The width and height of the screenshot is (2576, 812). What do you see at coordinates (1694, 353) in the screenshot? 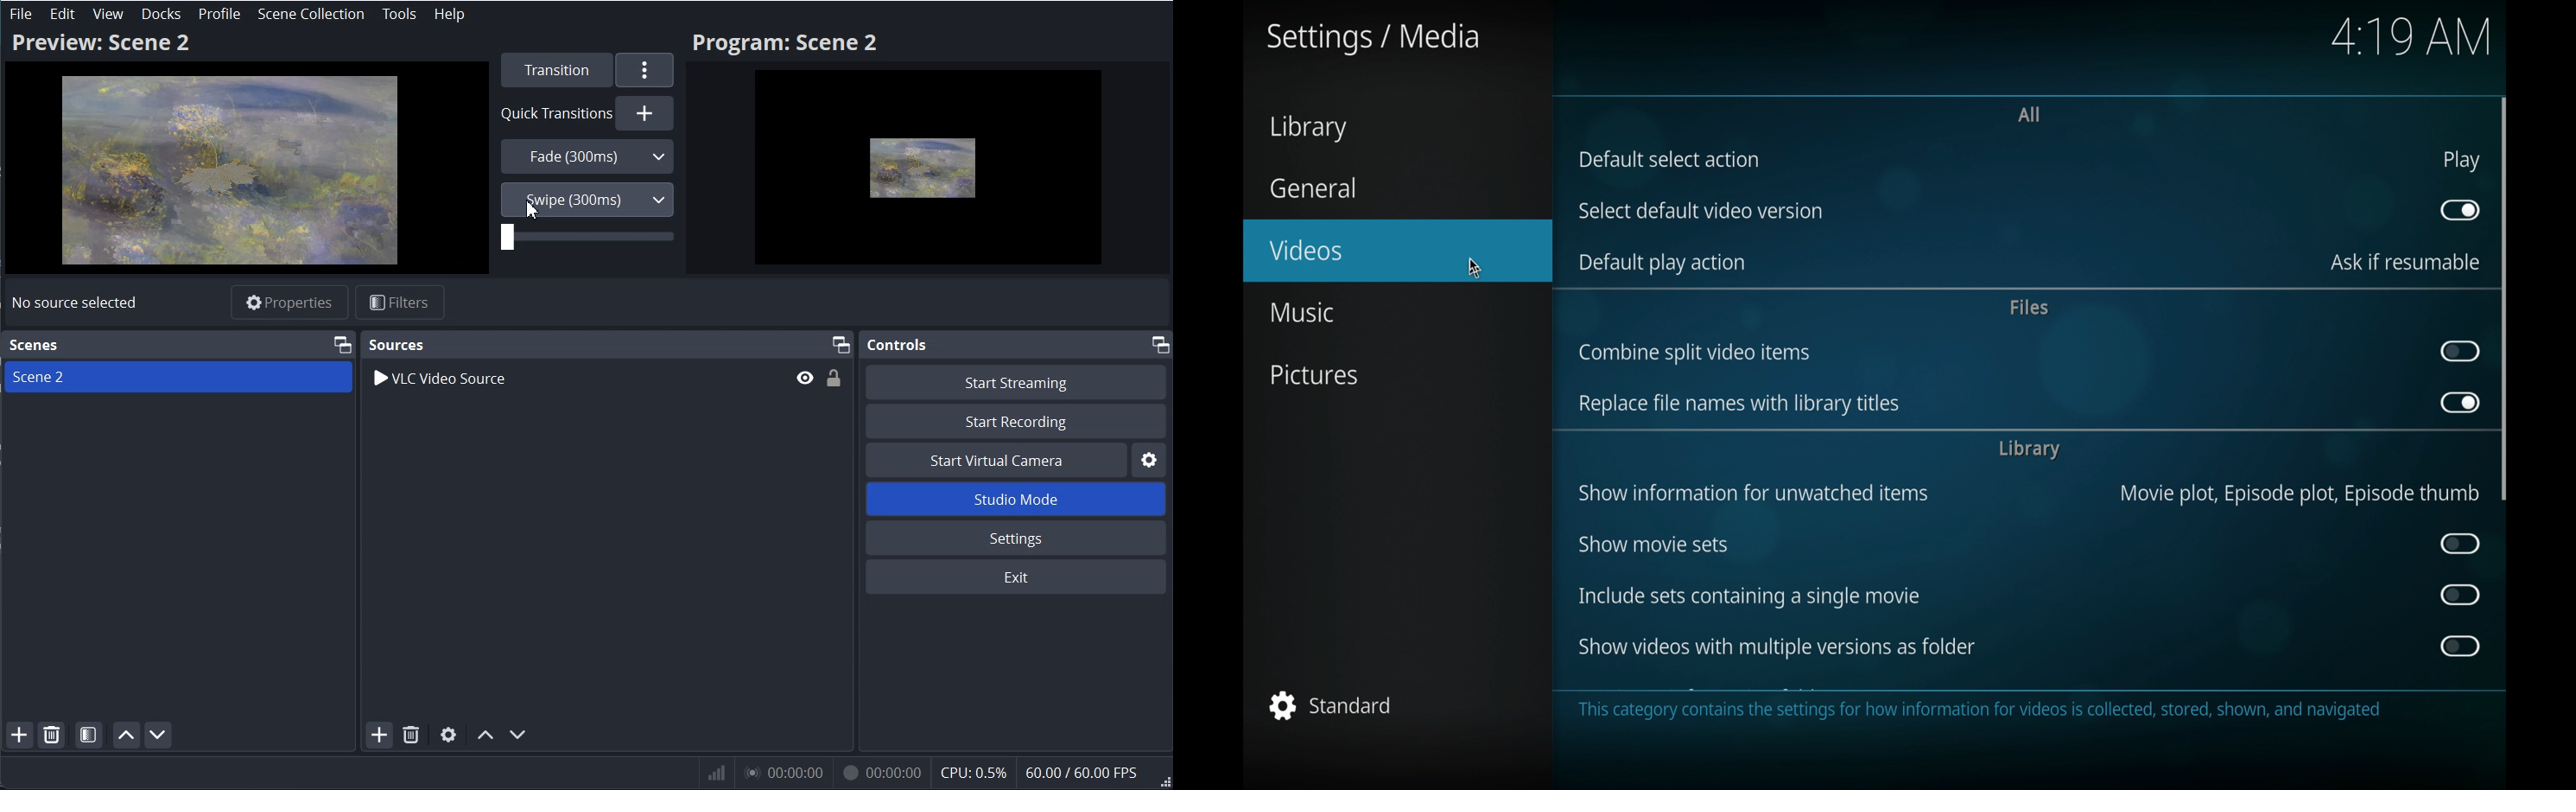
I see `combine splot video items` at bounding box center [1694, 353].